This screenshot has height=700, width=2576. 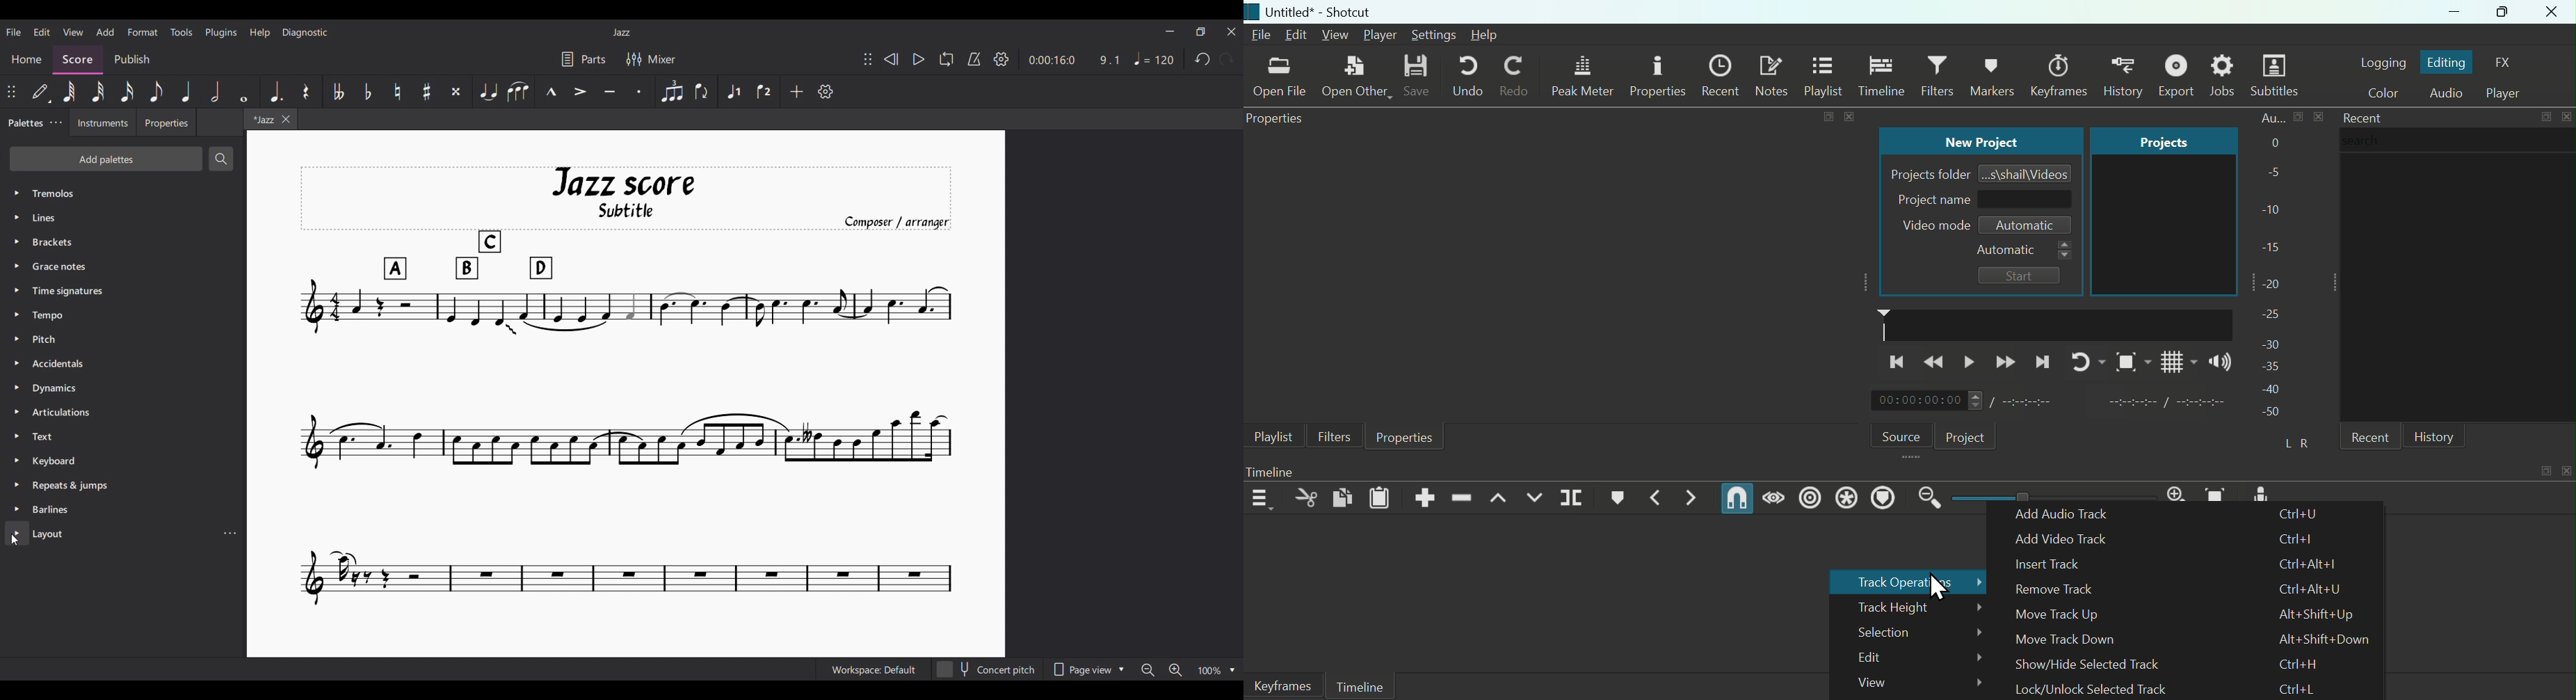 I want to click on Overwrite, so click(x=1535, y=498).